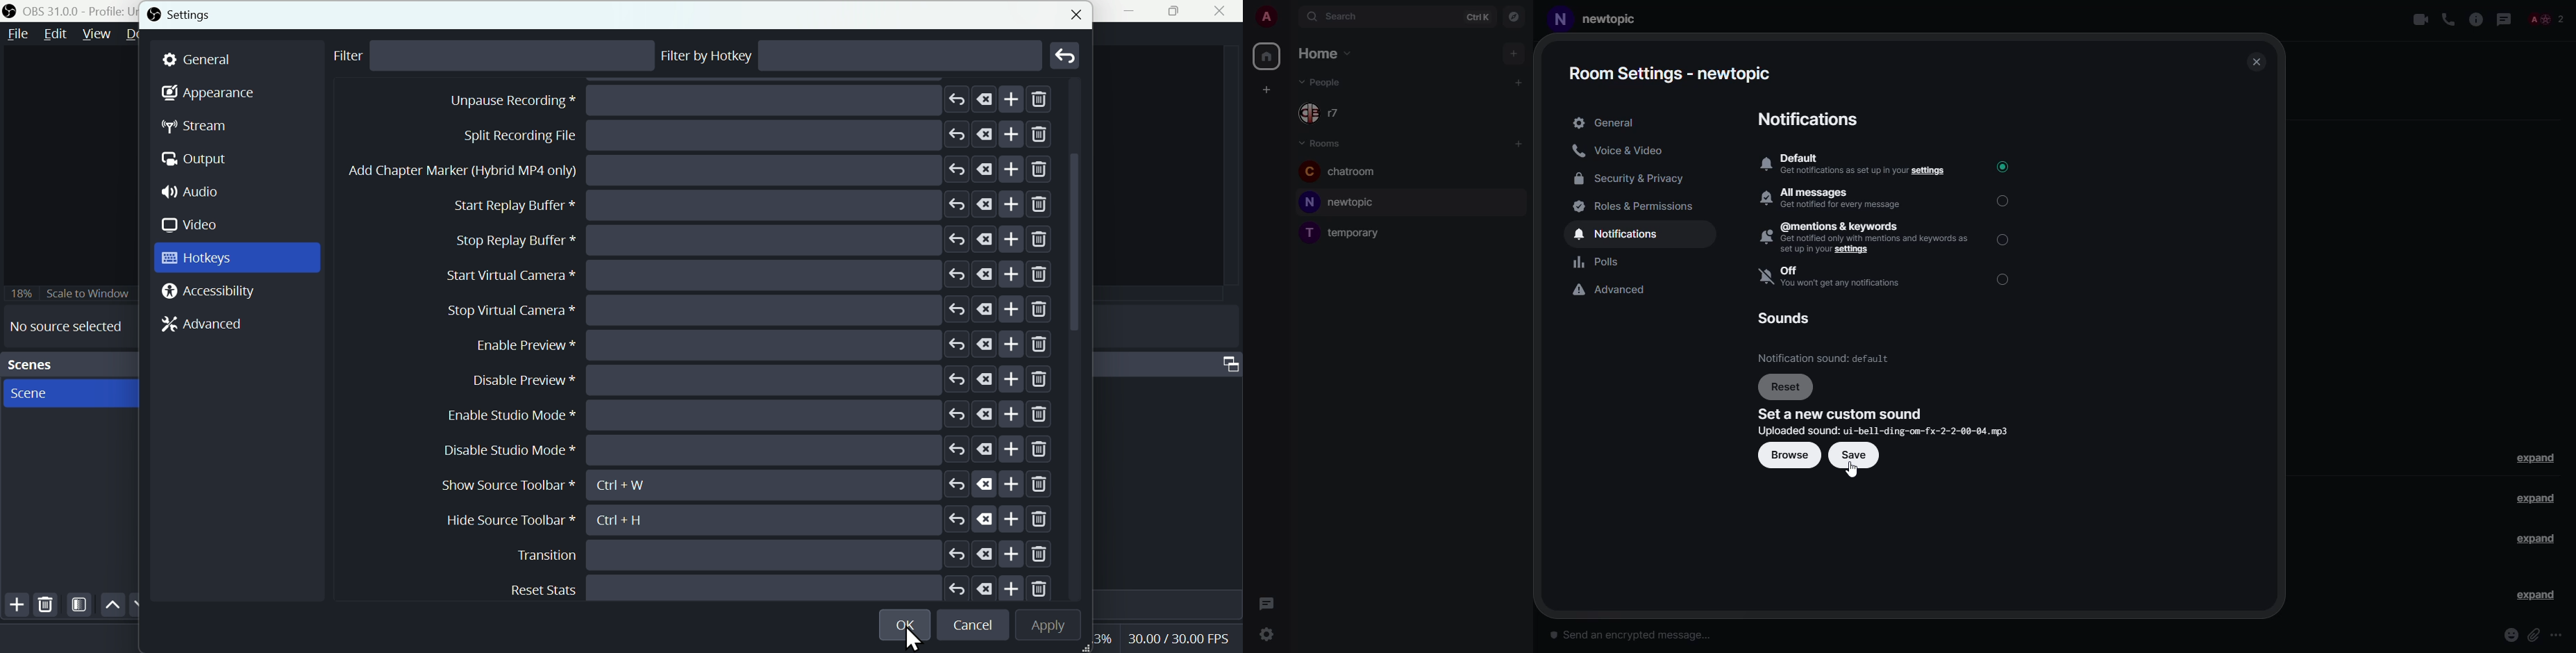  I want to click on Scale to window, so click(69, 293).